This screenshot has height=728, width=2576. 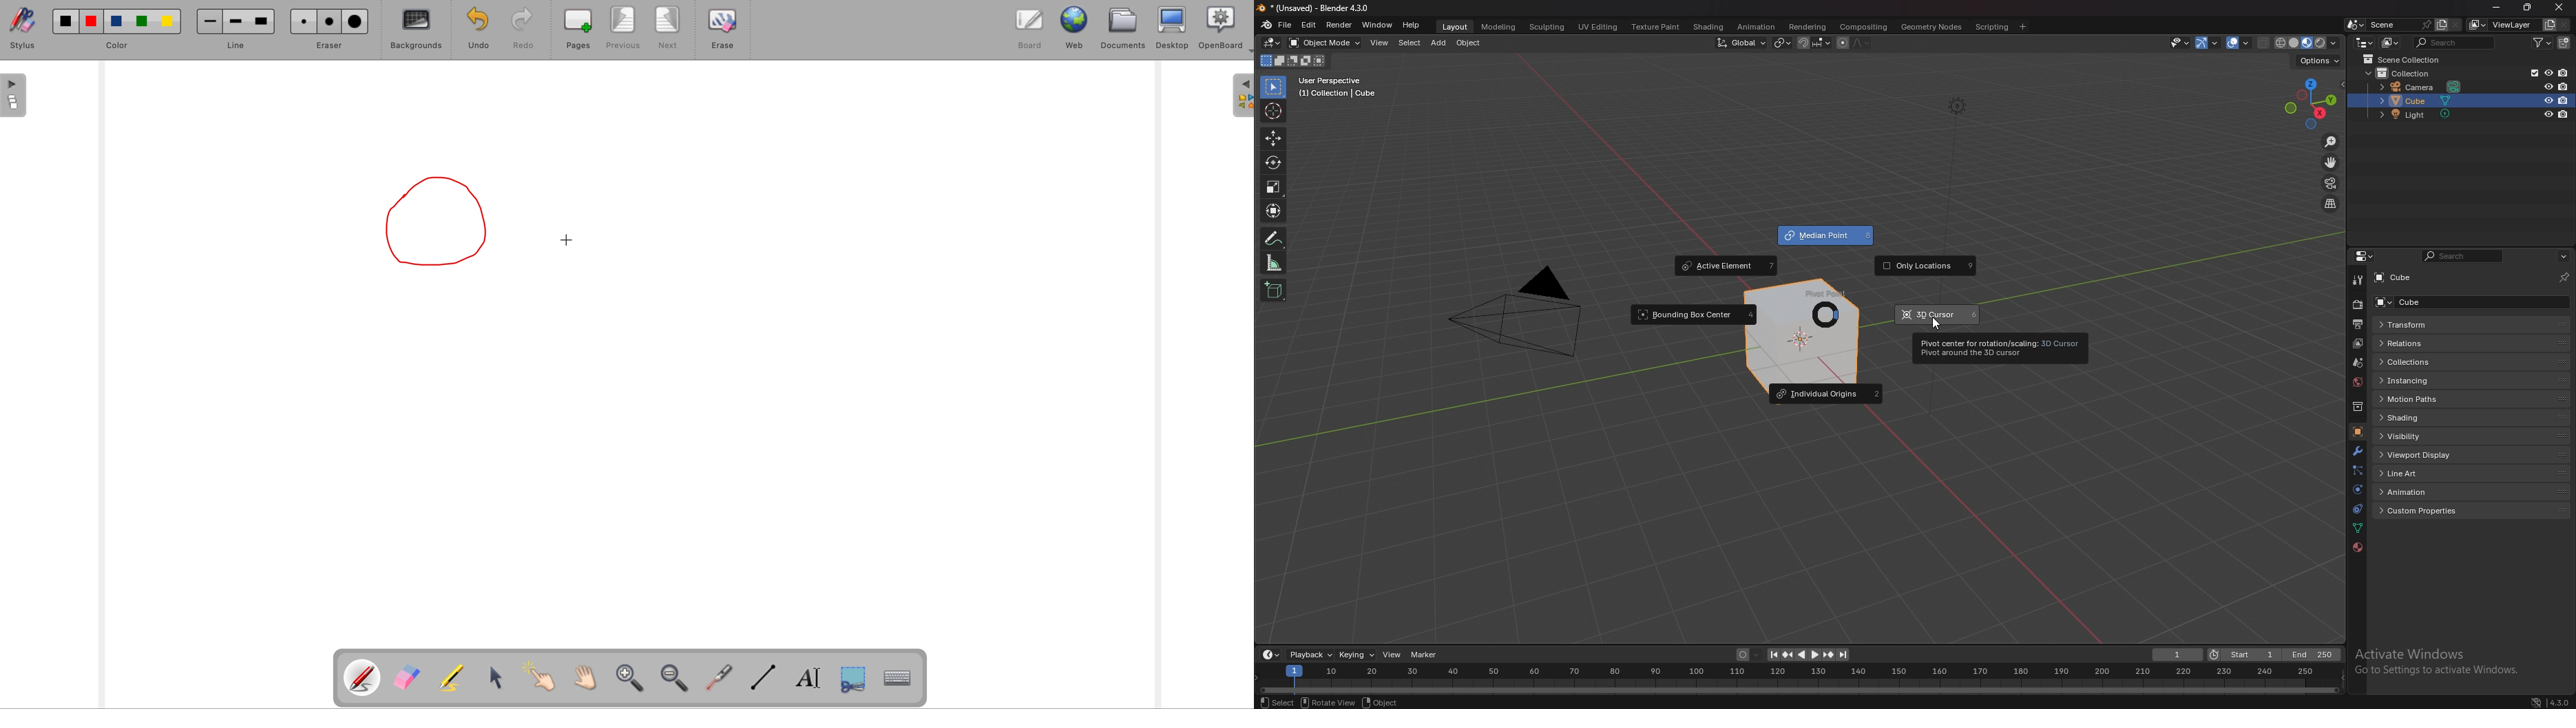 I want to click on scroll by hand, so click(x=581, y=678).